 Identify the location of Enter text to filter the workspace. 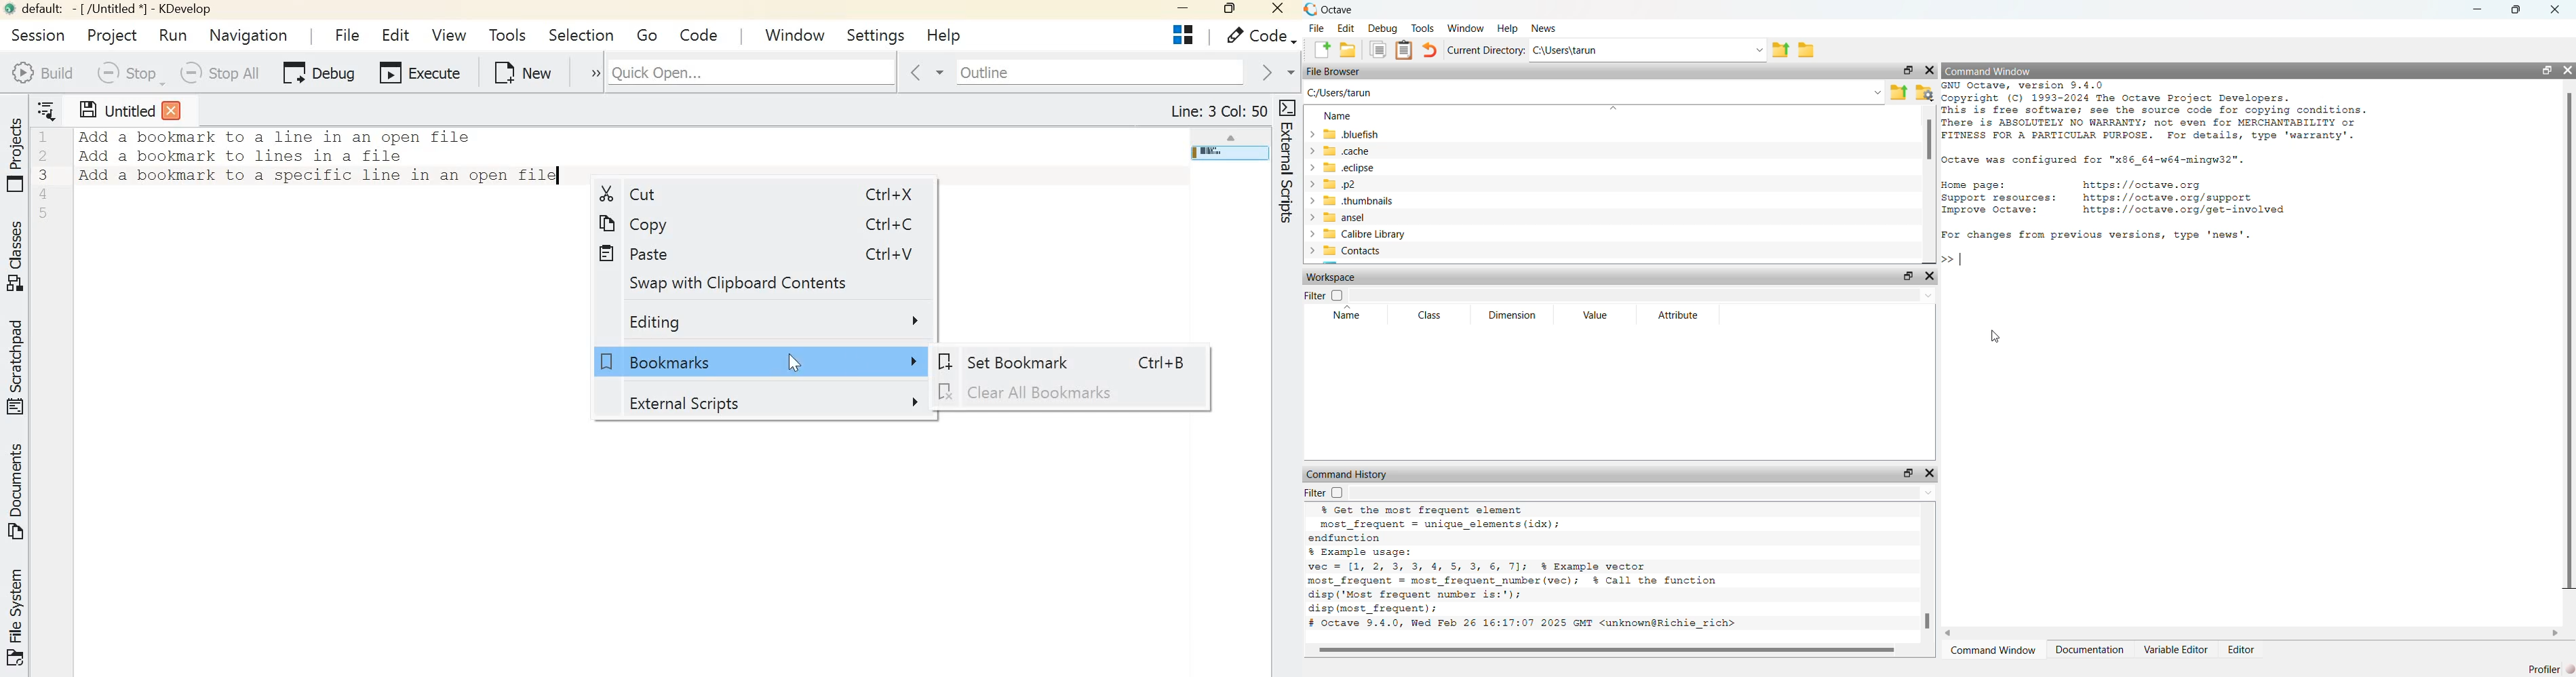
(1641, 295).